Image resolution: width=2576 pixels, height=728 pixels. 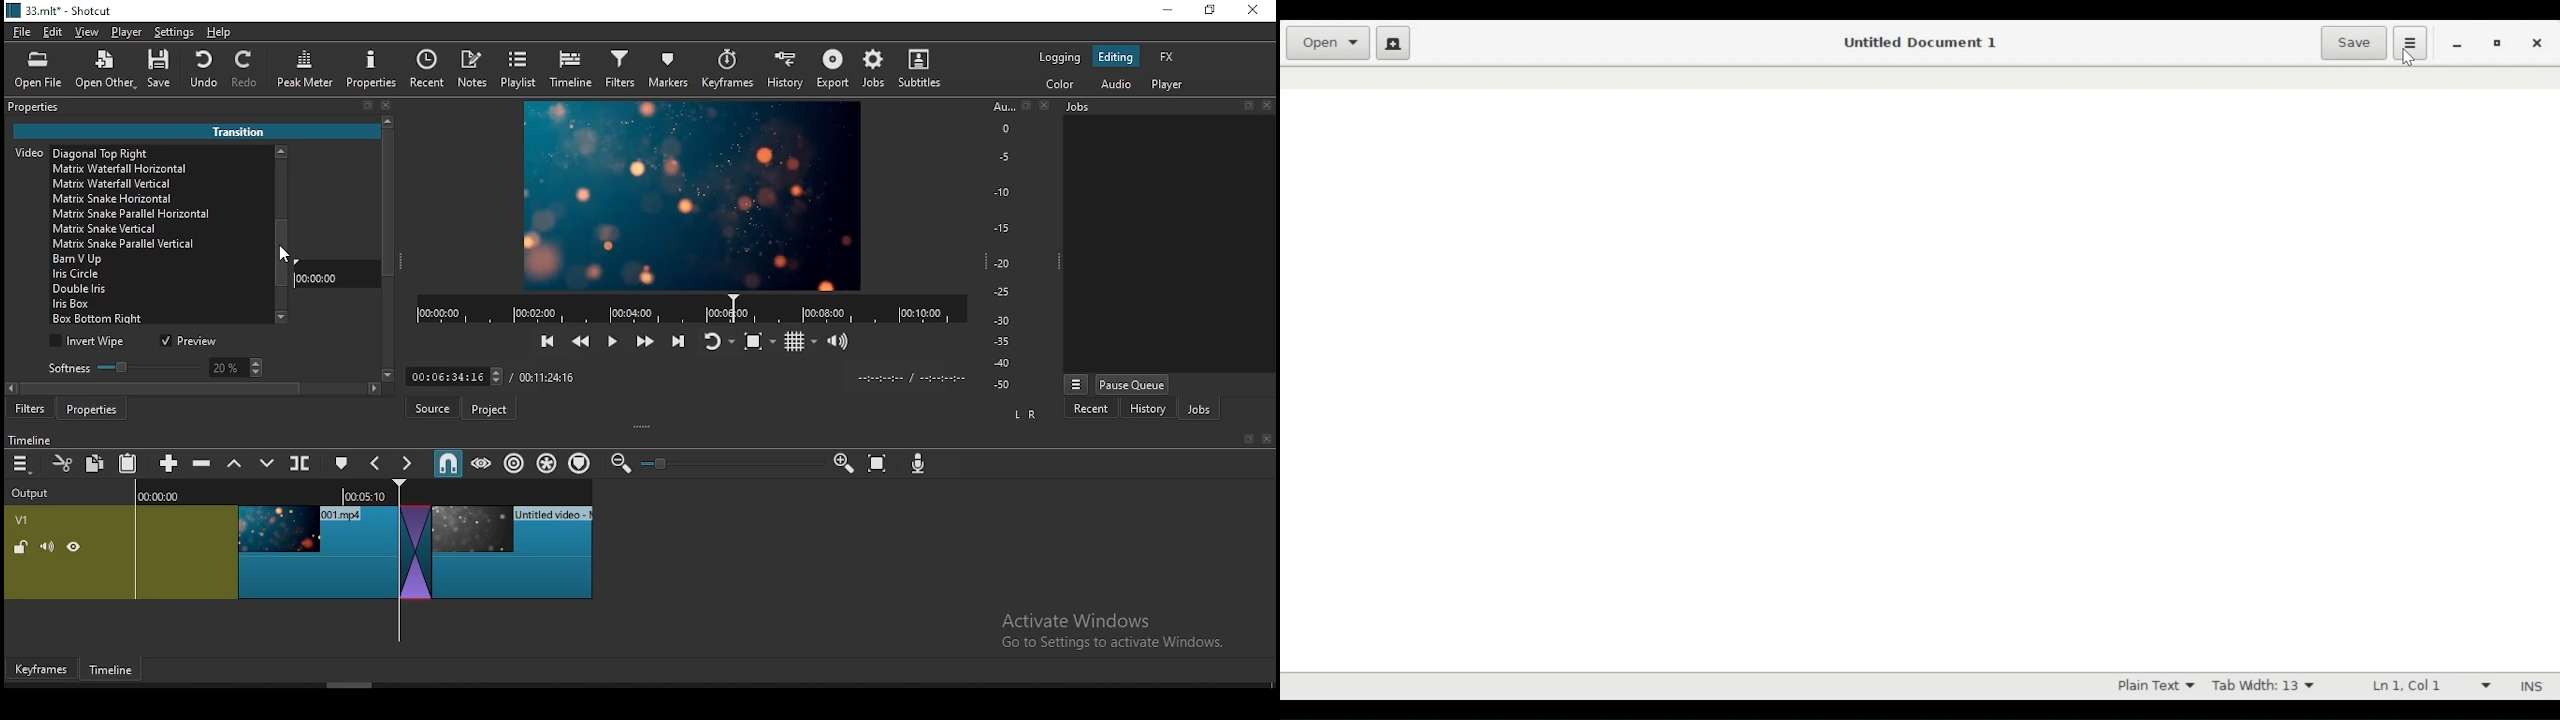 I want to click on transition option, so click(x=163, y=320).